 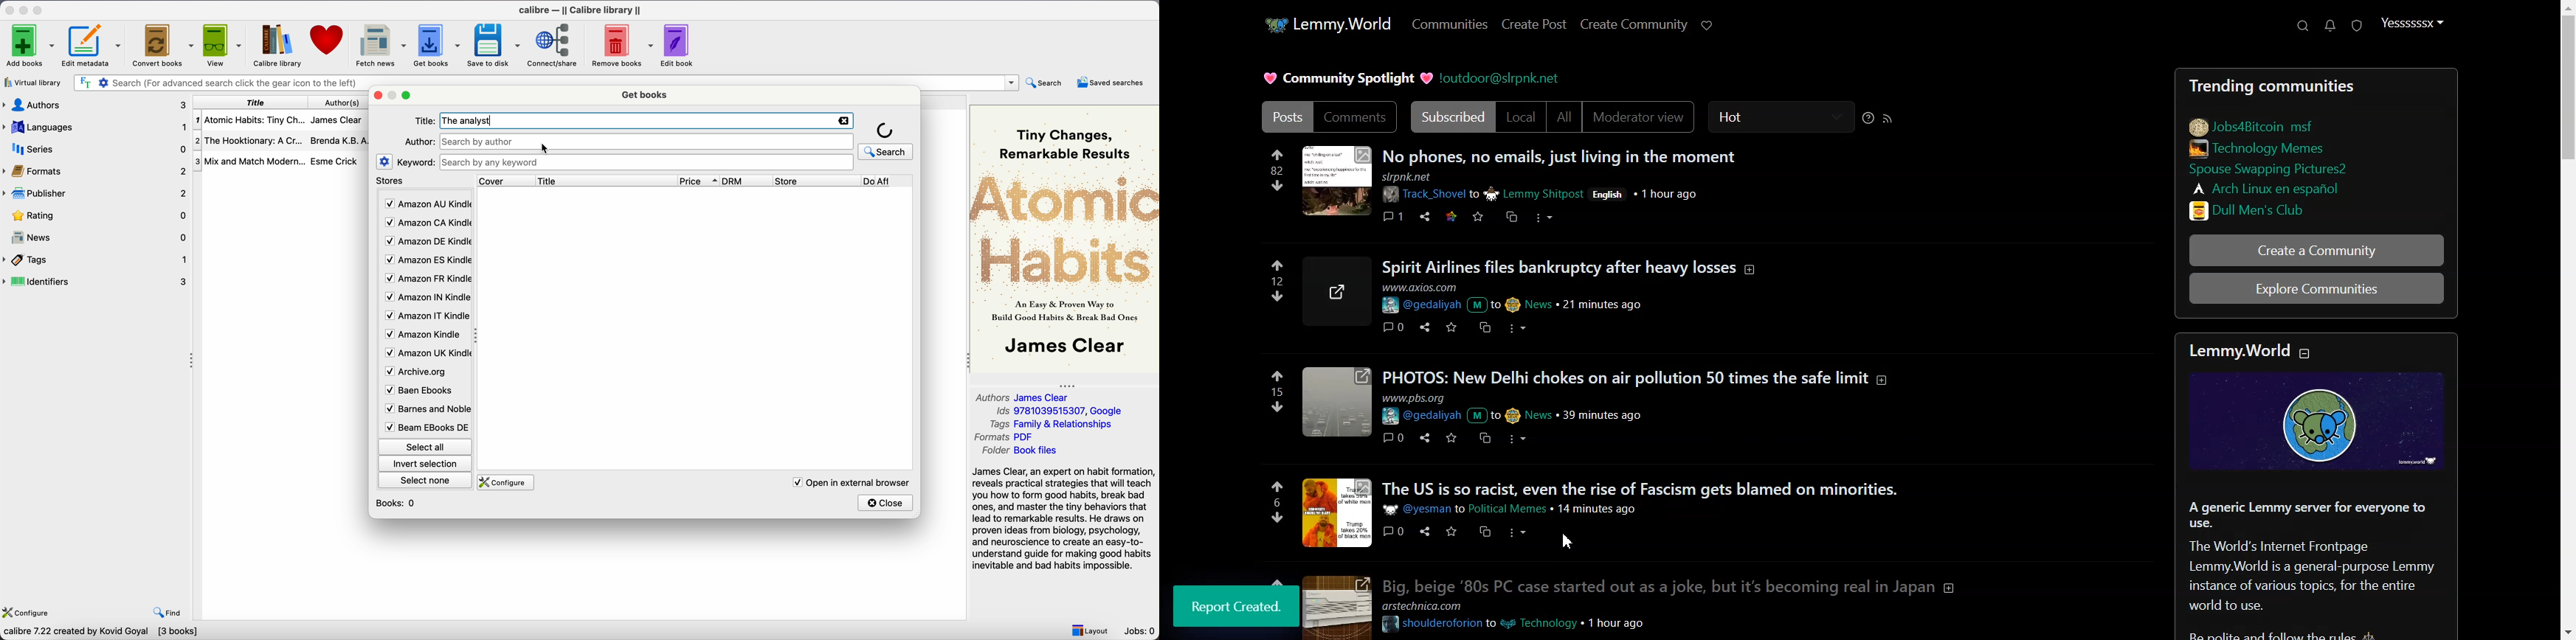 What do you see at coordinates (9, 10) in the screenshot?
I see `close app` at bounding box center [9, 10].